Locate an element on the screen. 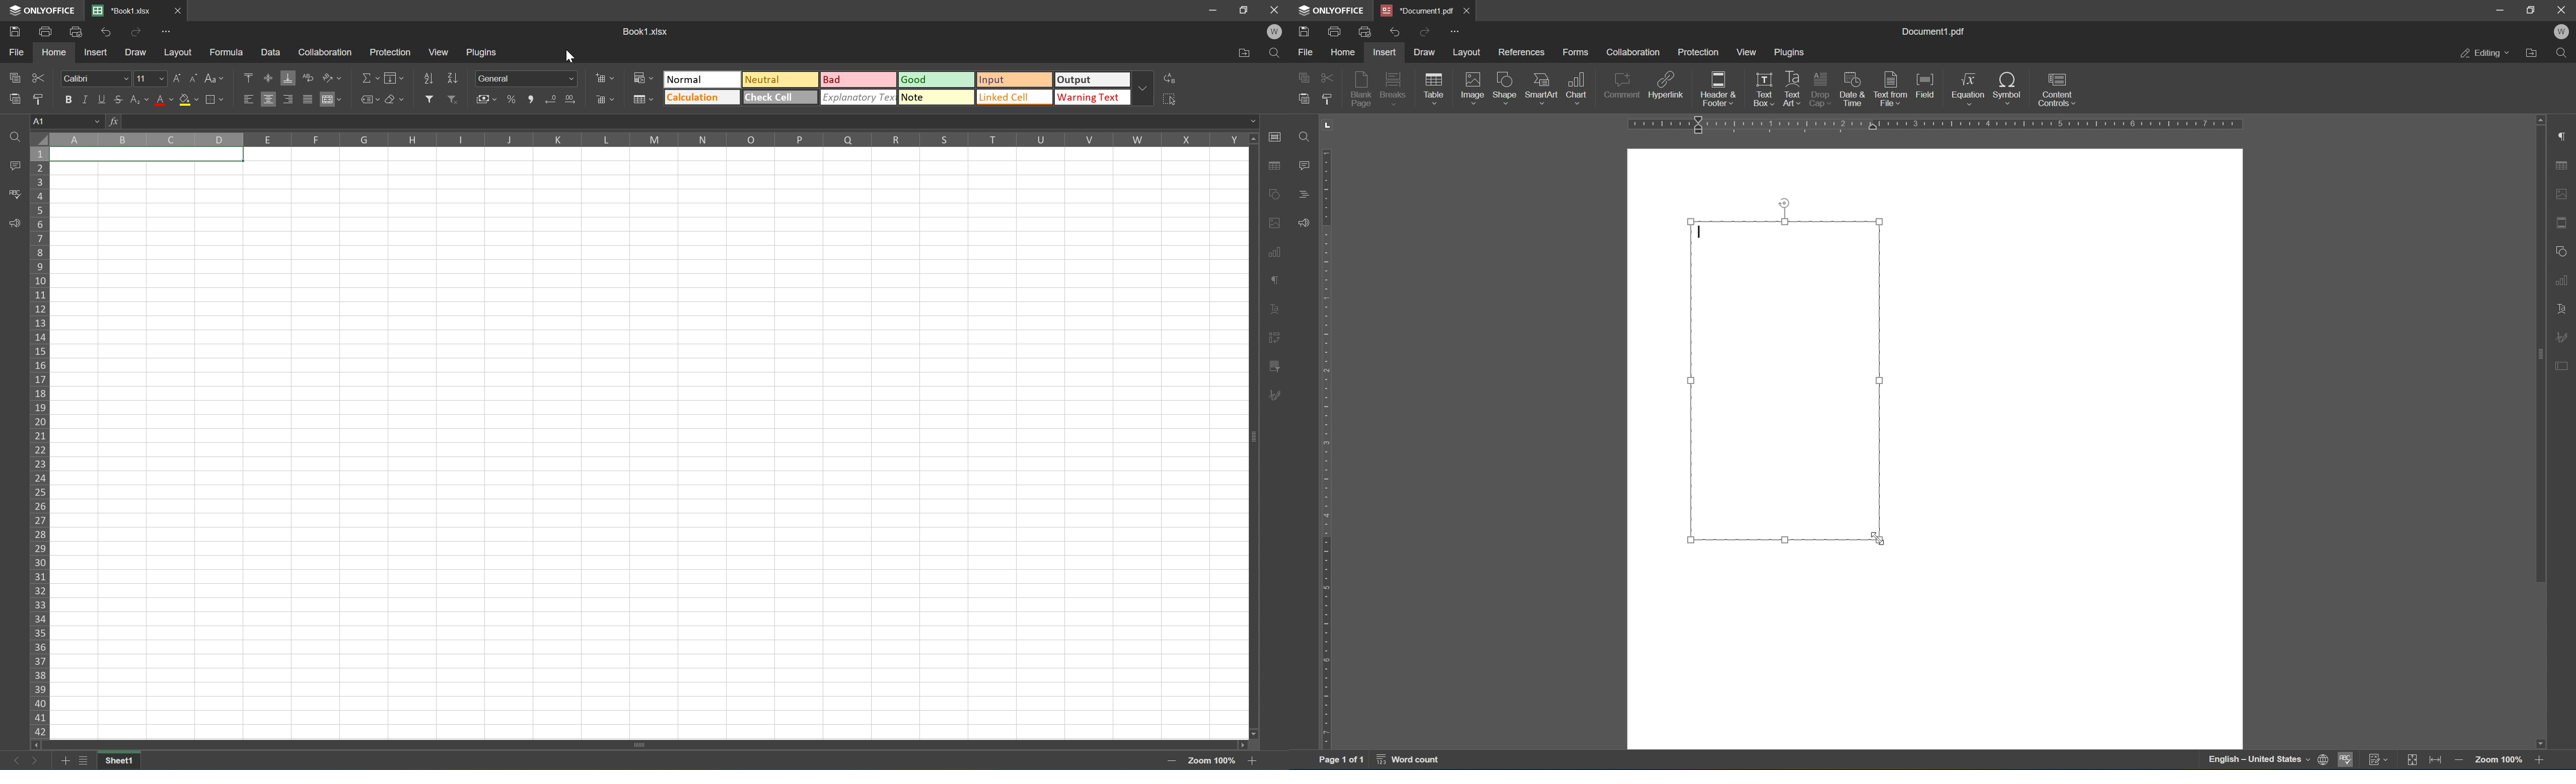 The width and height of the screenshot is (2576, 784). Scroll down is located at coordinates (1255, 734).